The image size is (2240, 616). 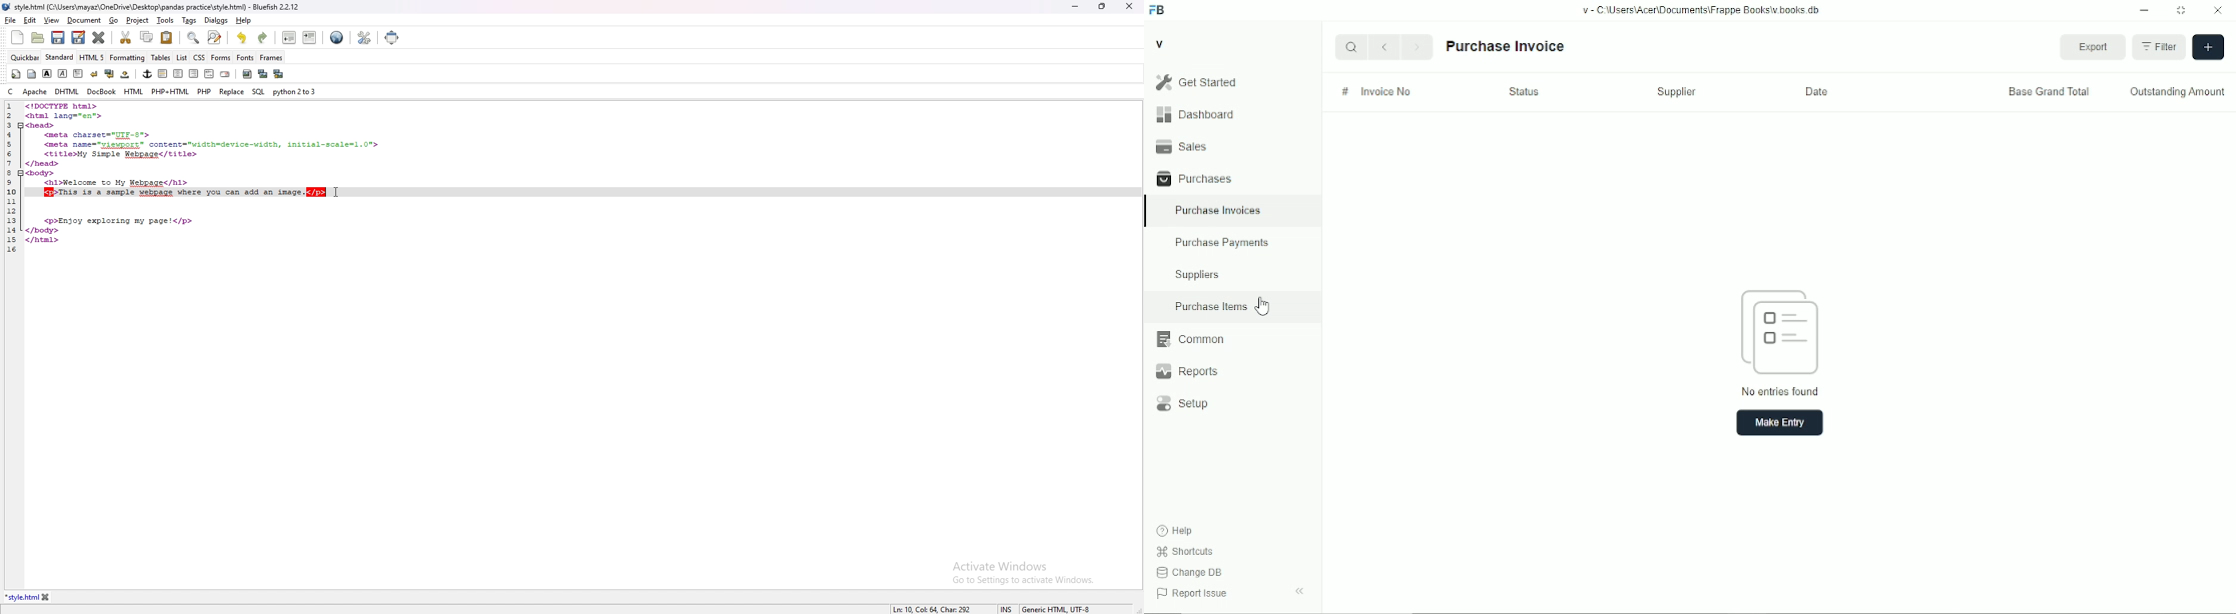 I want to click on invoice no, so click(x=1386, y=91).